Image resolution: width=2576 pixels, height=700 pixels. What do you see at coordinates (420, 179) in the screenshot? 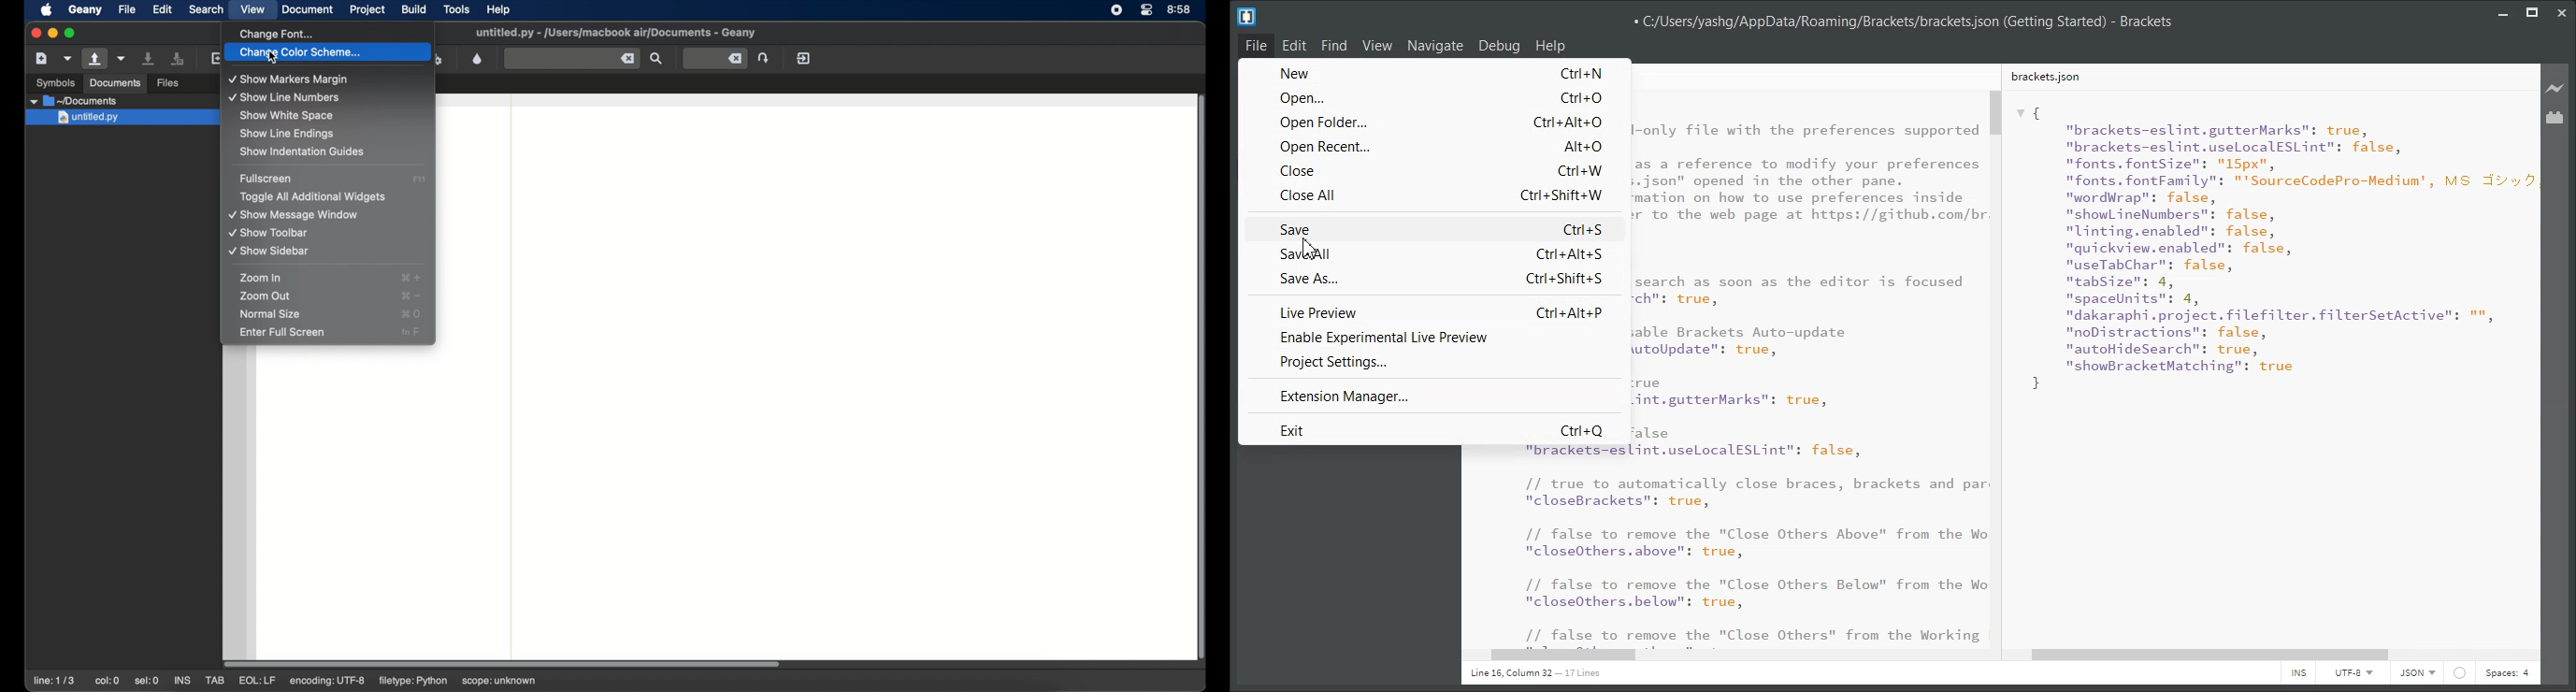
I see `full screen shortcut` at bounding box center [420, 179].